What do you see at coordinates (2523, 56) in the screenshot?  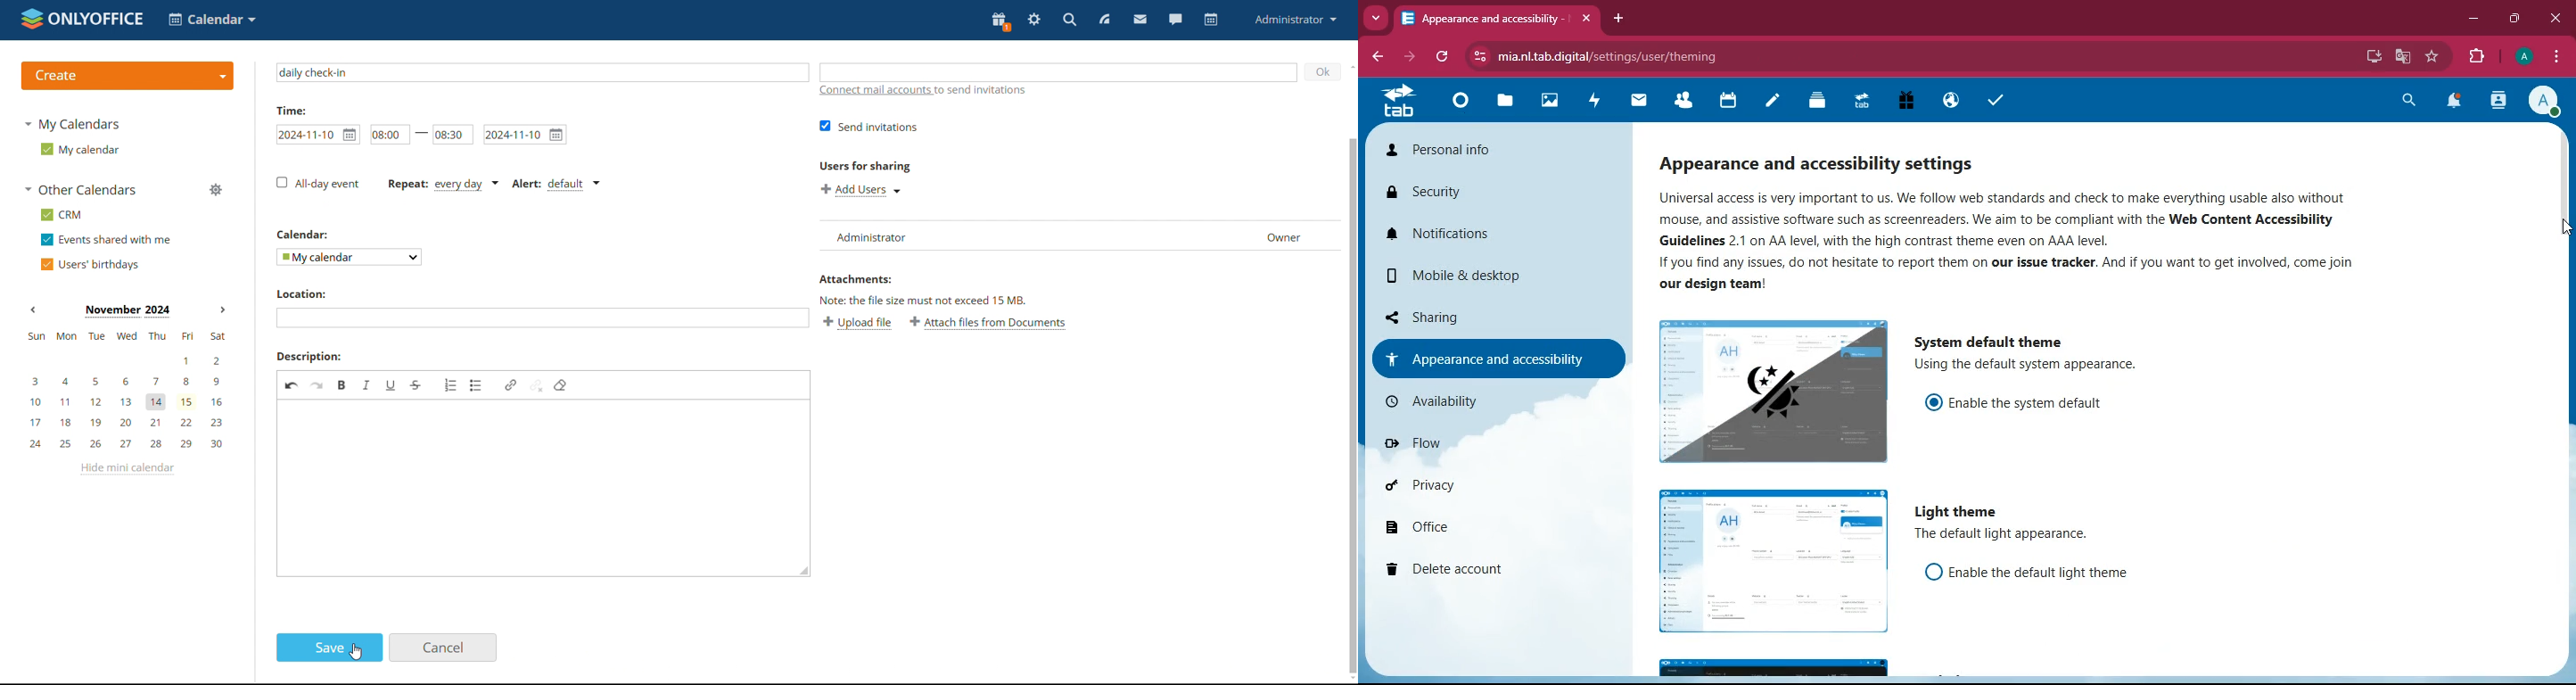 I see `profile` at bounding box center [2523, 56].